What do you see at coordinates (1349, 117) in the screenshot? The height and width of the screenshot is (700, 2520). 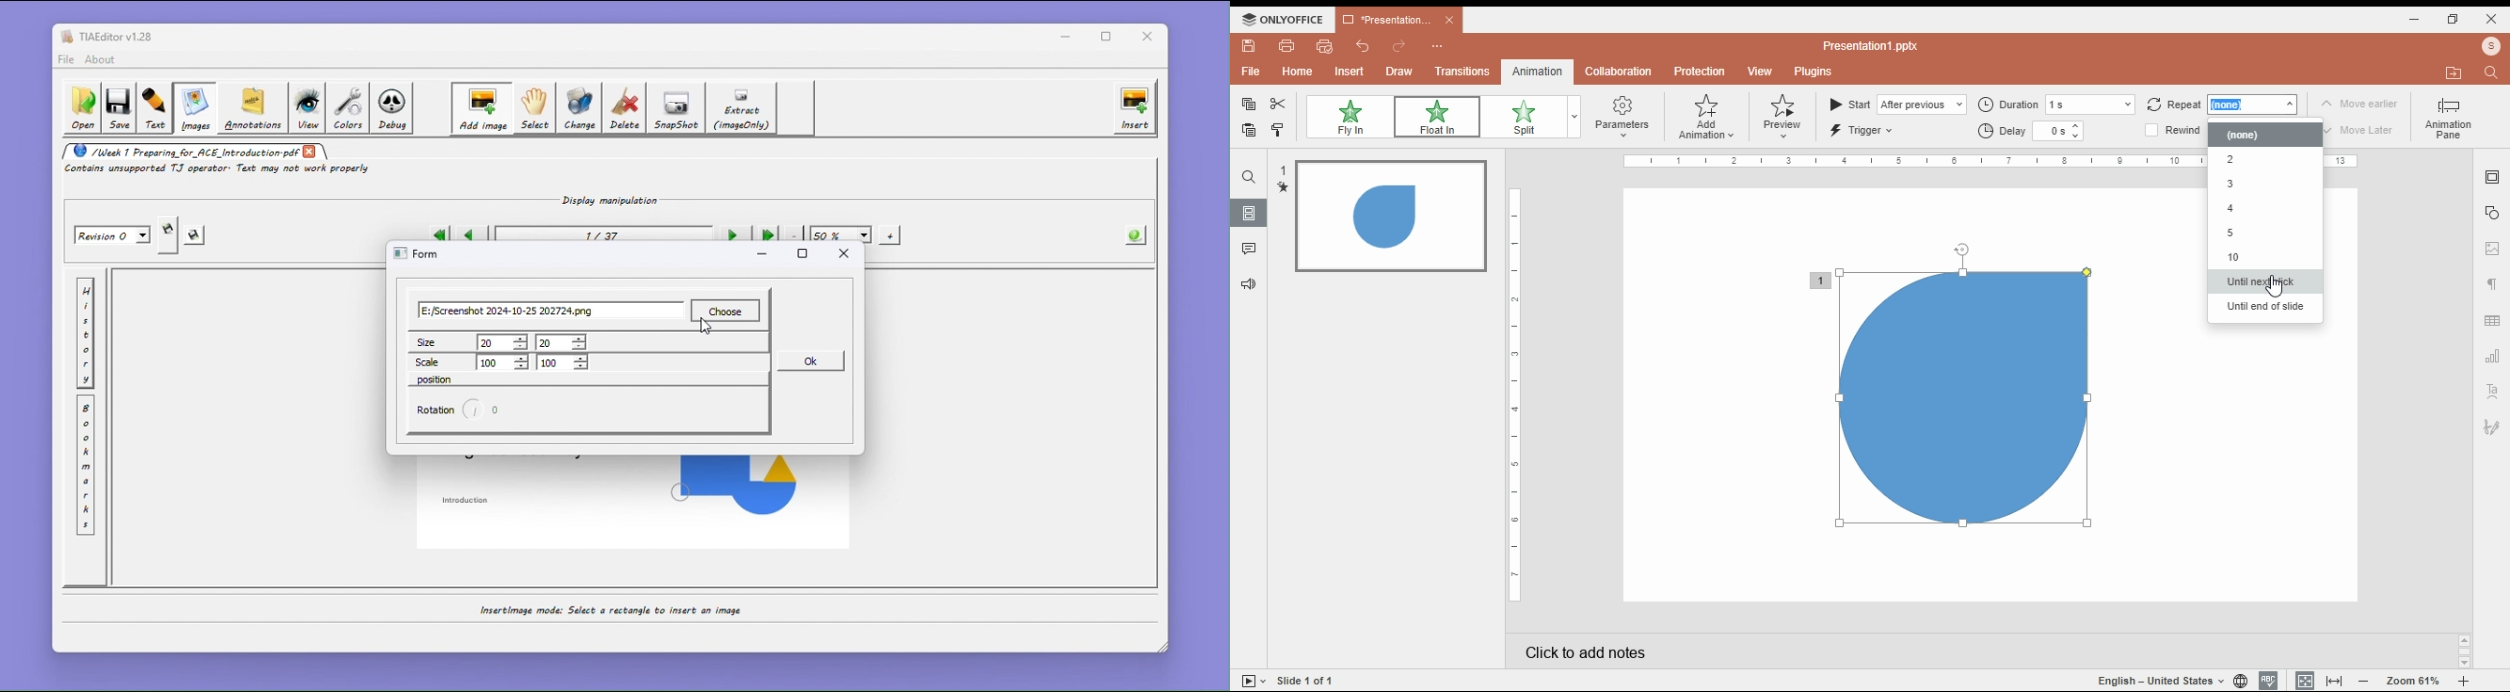 I see `fly in` at bounding box center [1349, 117].